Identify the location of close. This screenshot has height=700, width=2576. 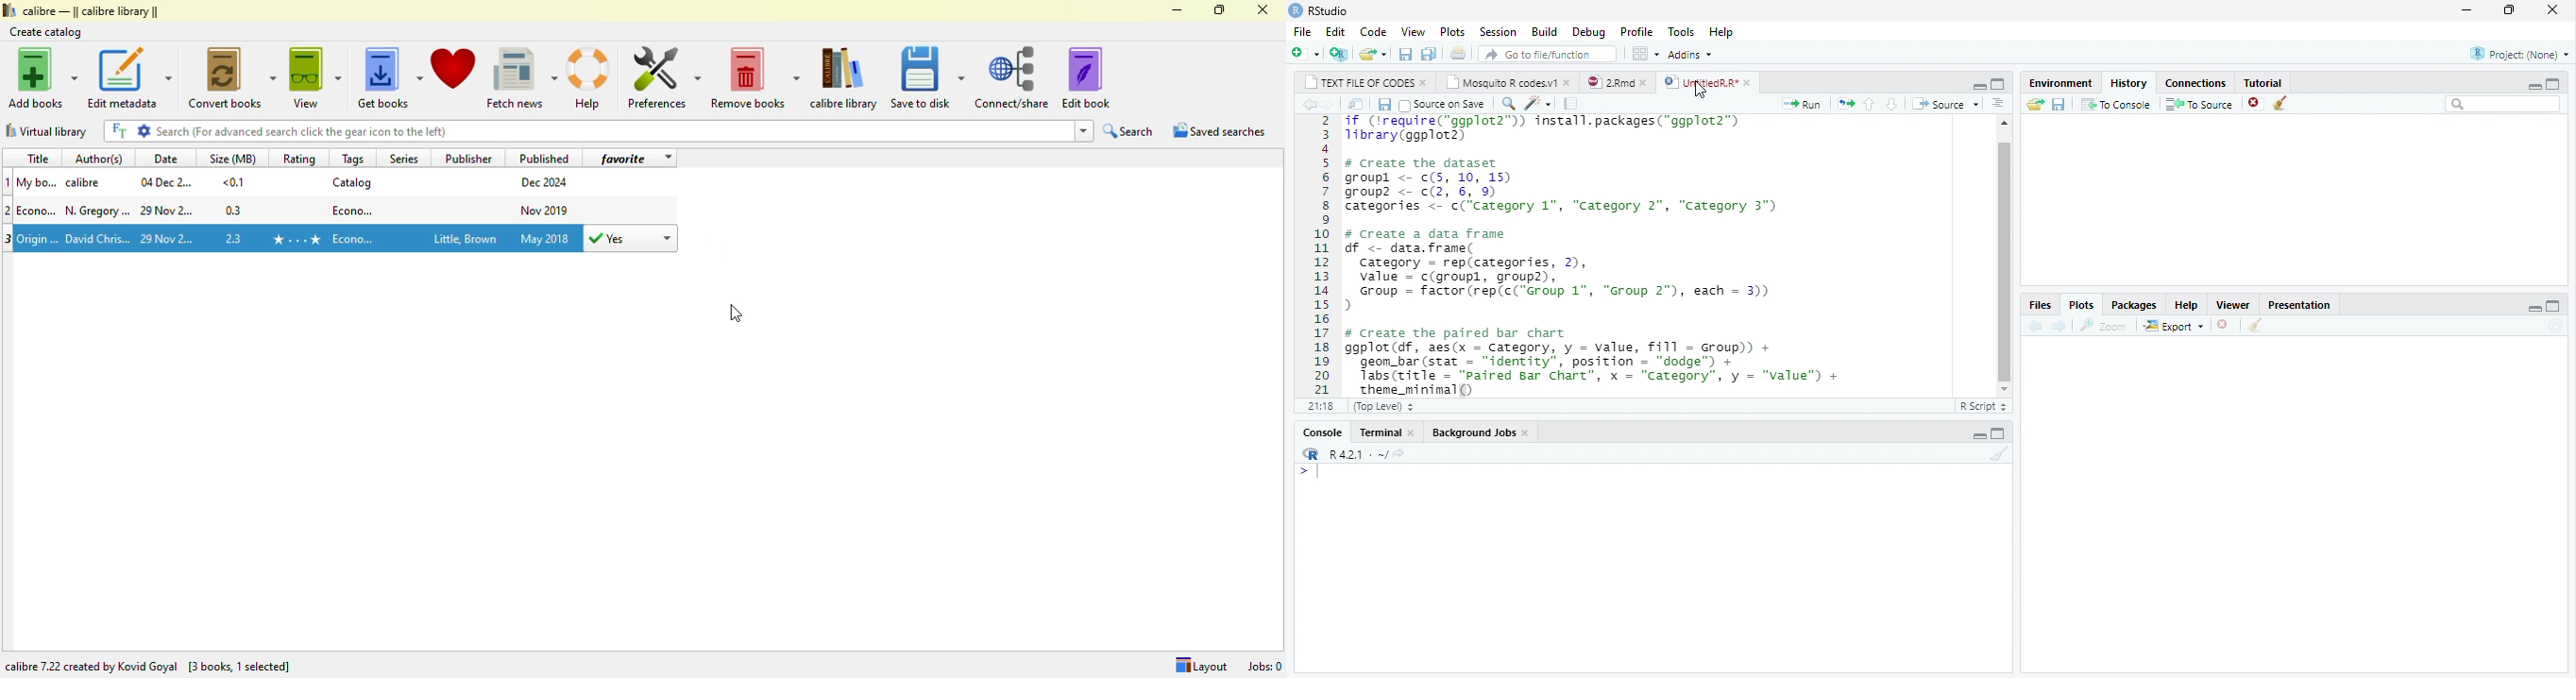
(2223, 324).